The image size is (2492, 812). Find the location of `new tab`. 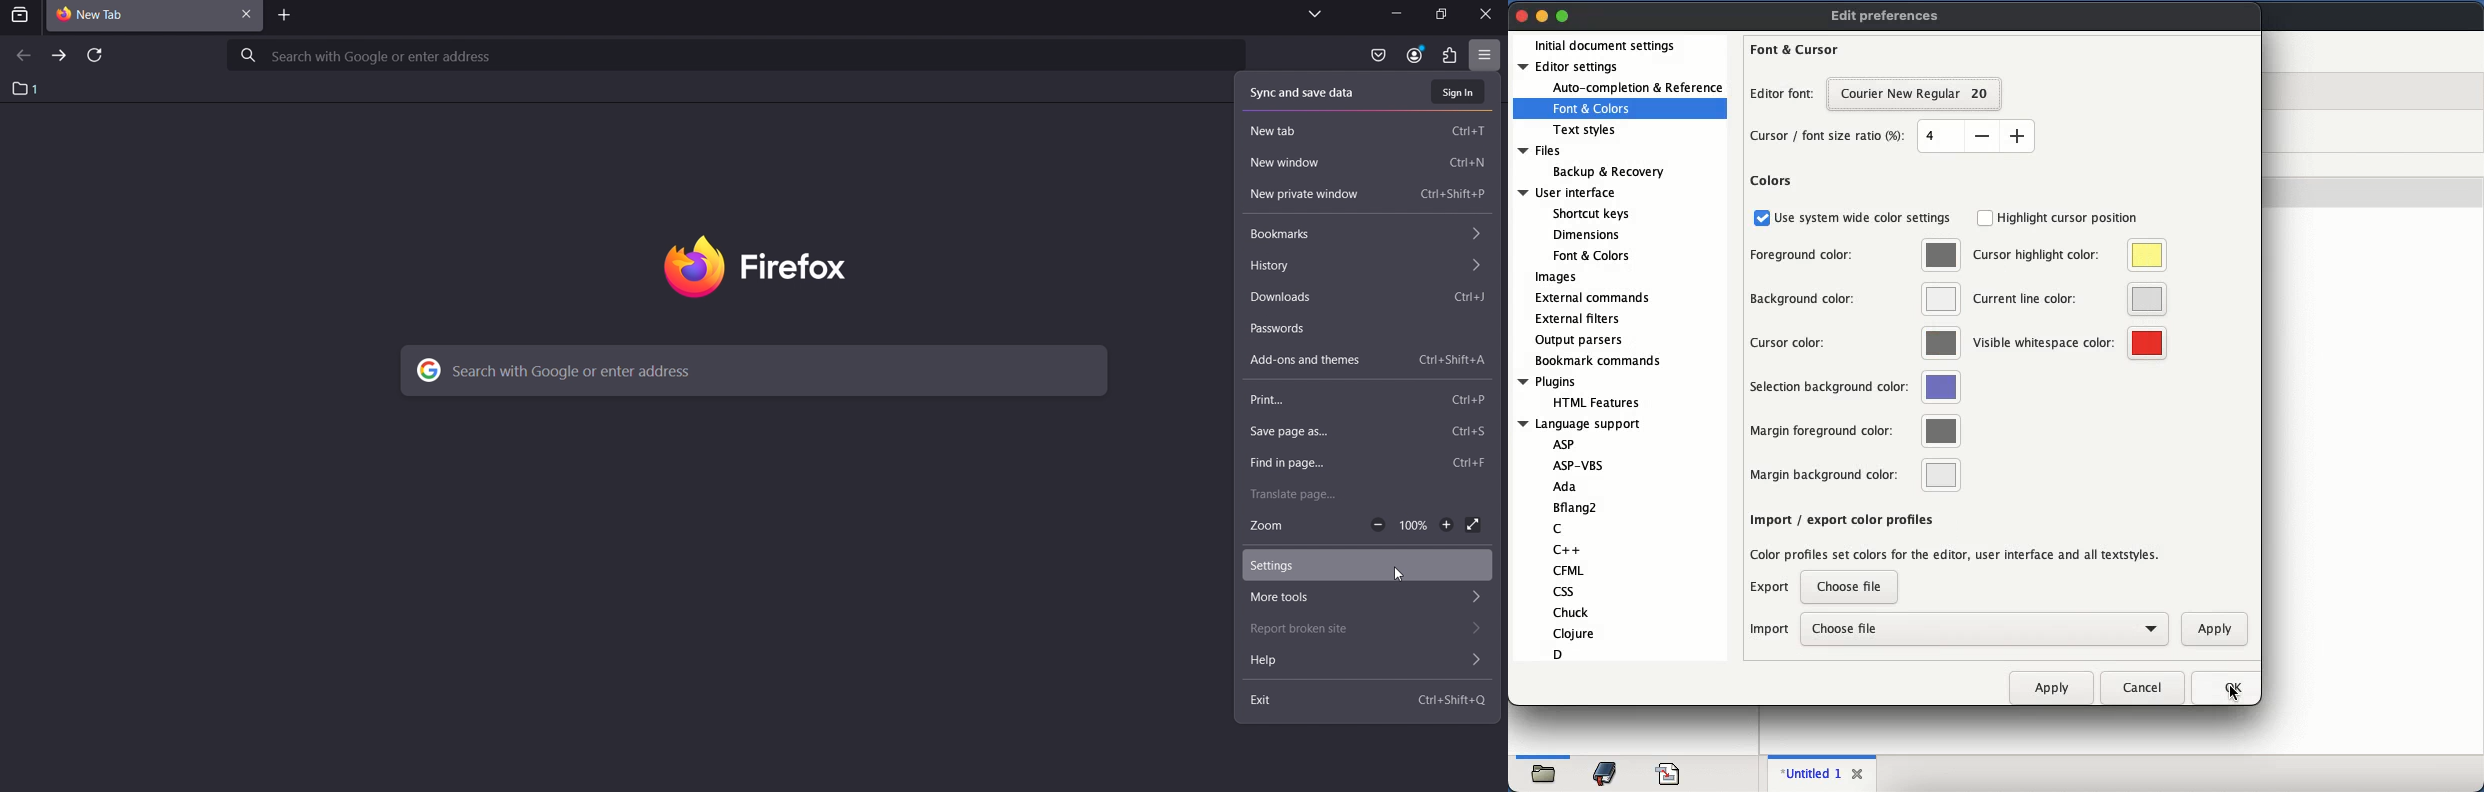

new tab is located at coordinates (1369, 128).